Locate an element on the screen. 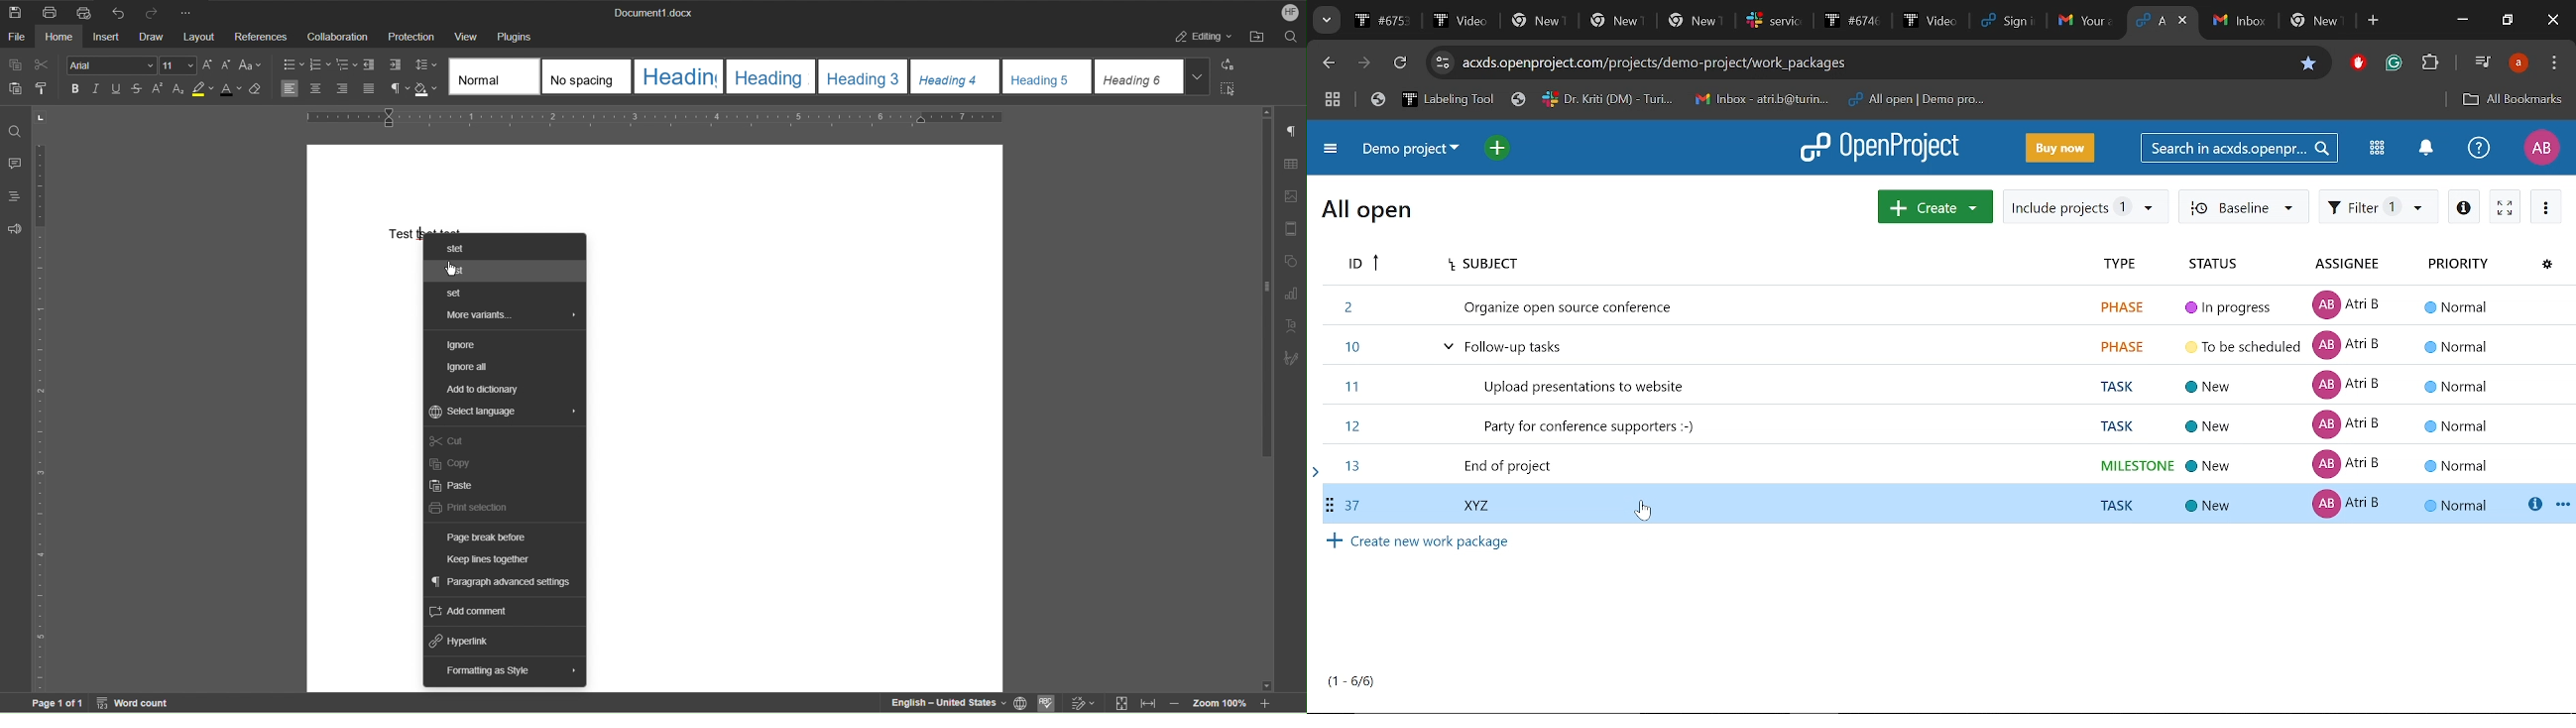 The image size is (2576, 728). Word count is located at coordinates (135, 703).